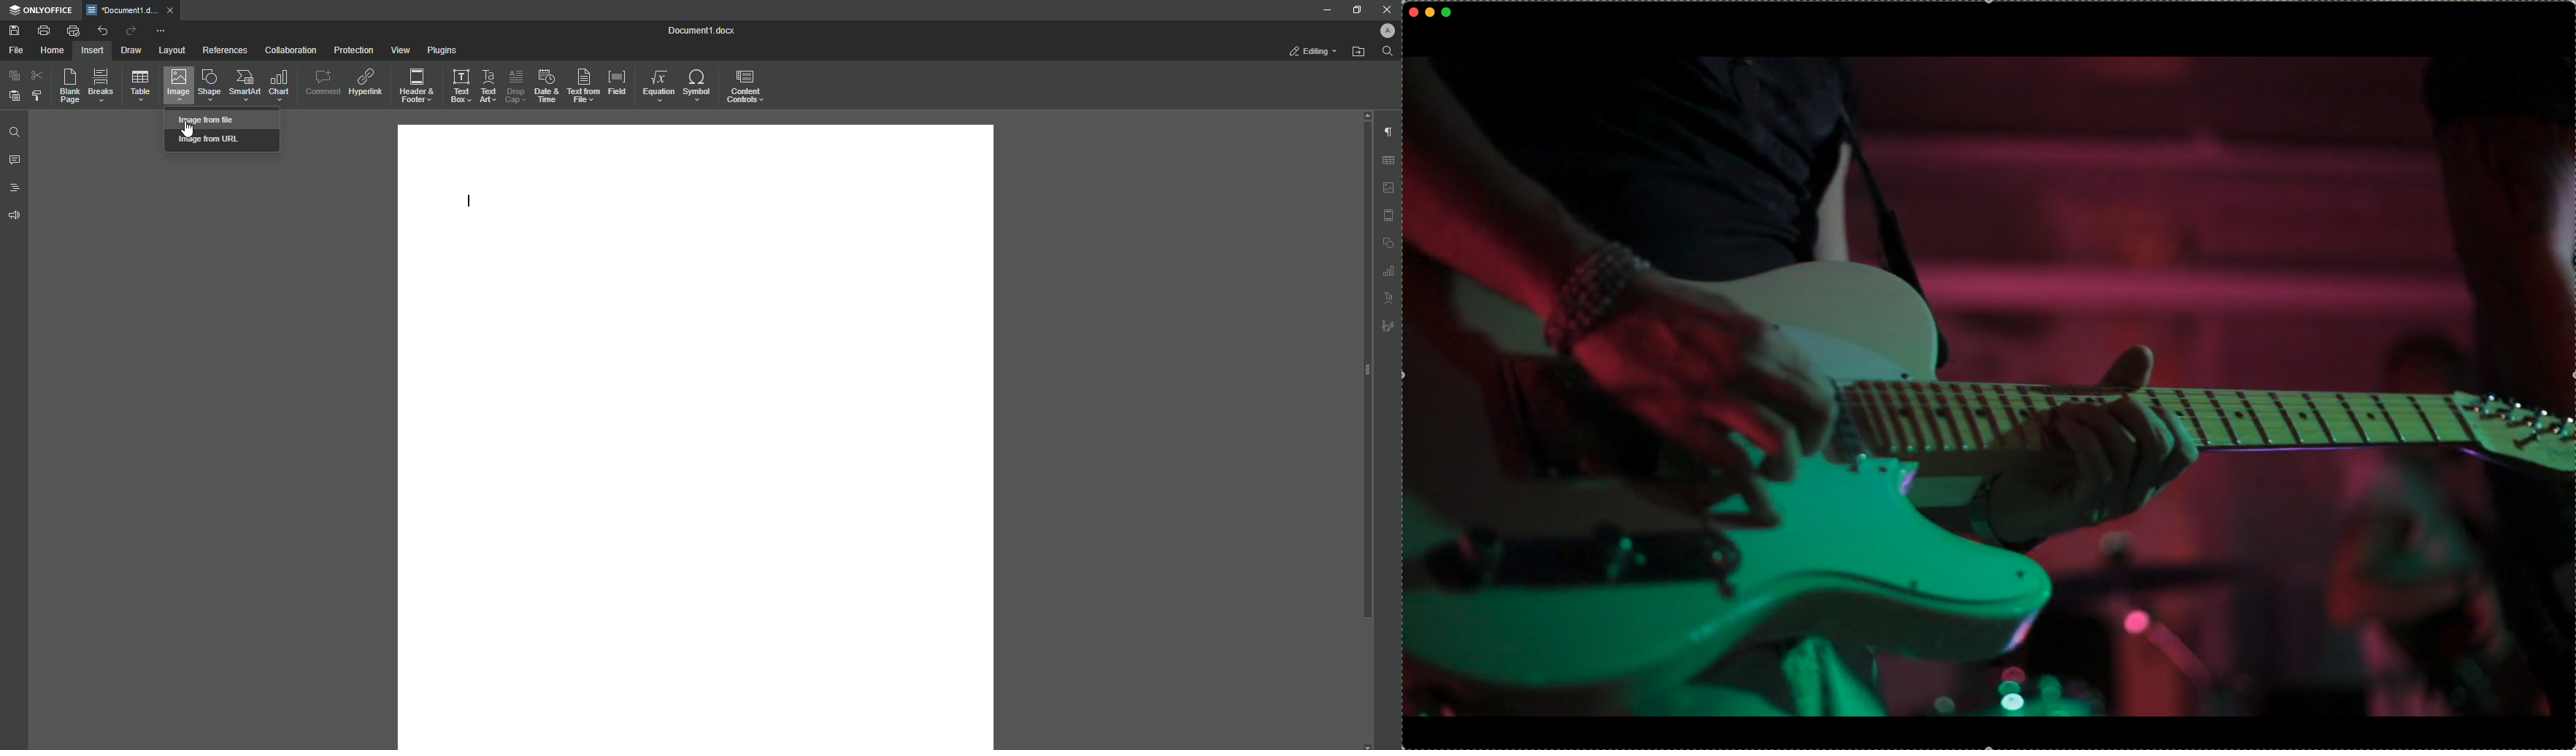 The height and width of the screenshot is (756, 2576). I want to click on close, so click(1414, 12).